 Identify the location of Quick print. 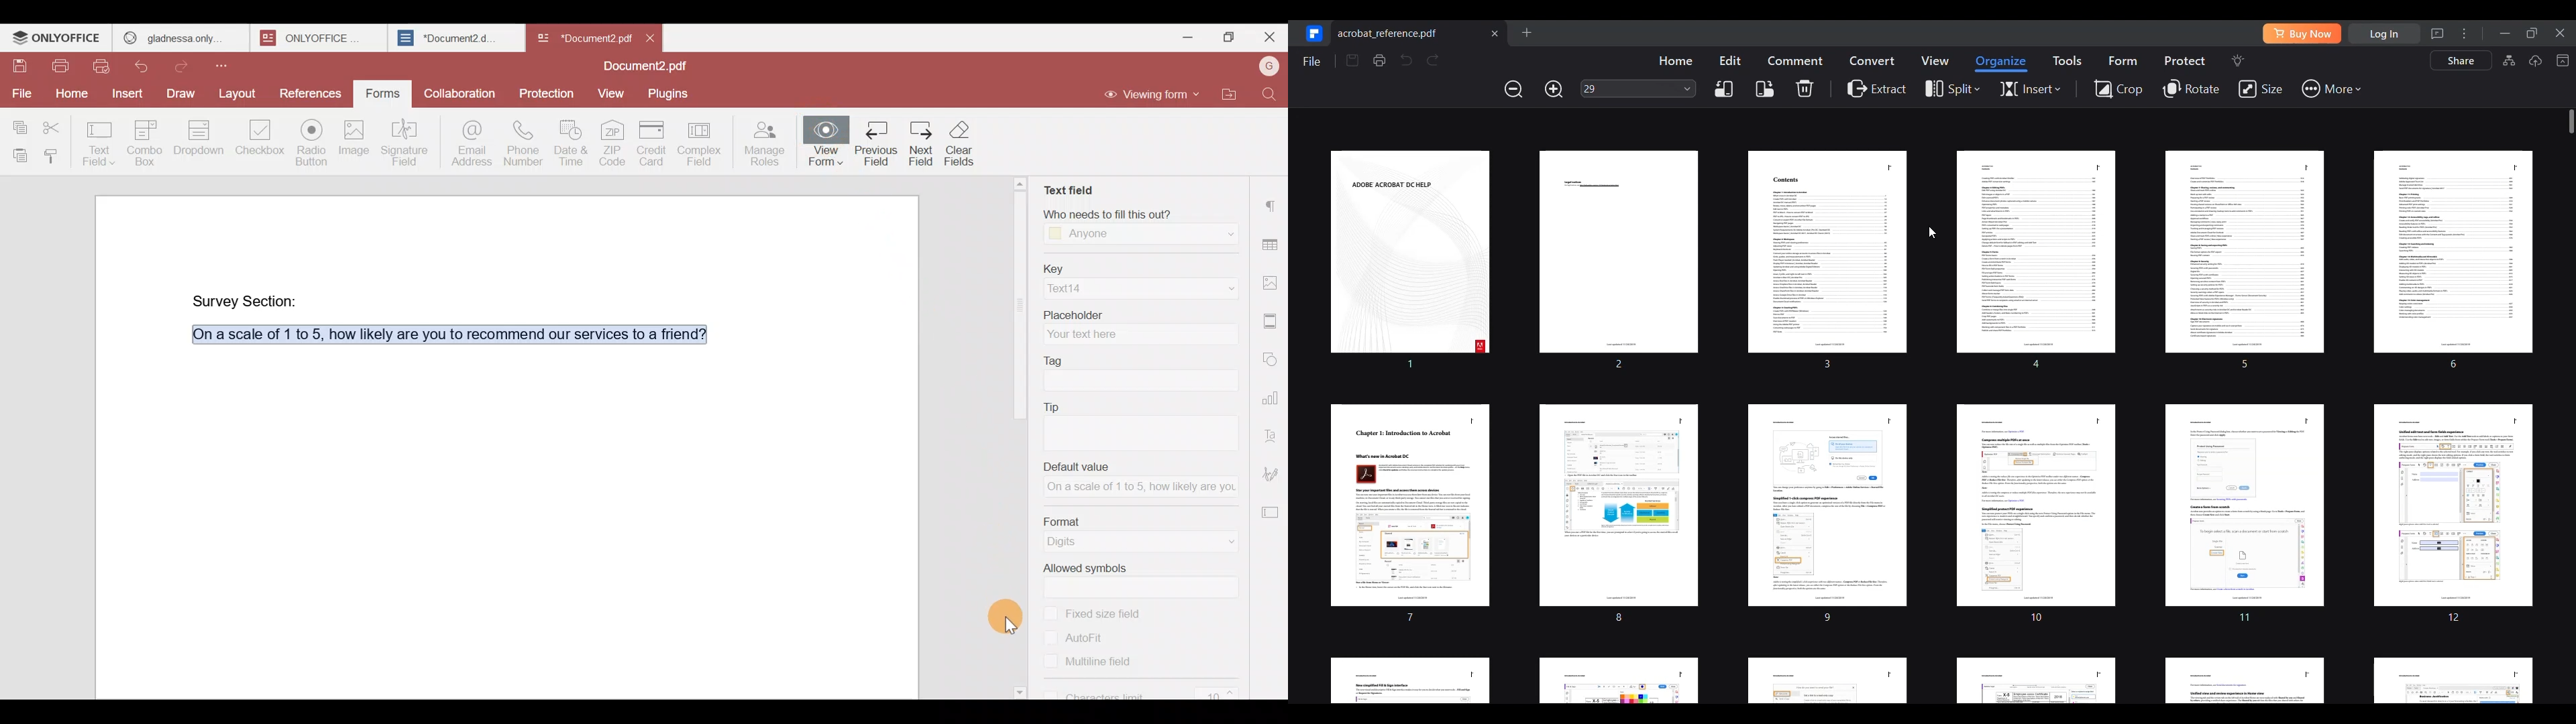
(106, 66).